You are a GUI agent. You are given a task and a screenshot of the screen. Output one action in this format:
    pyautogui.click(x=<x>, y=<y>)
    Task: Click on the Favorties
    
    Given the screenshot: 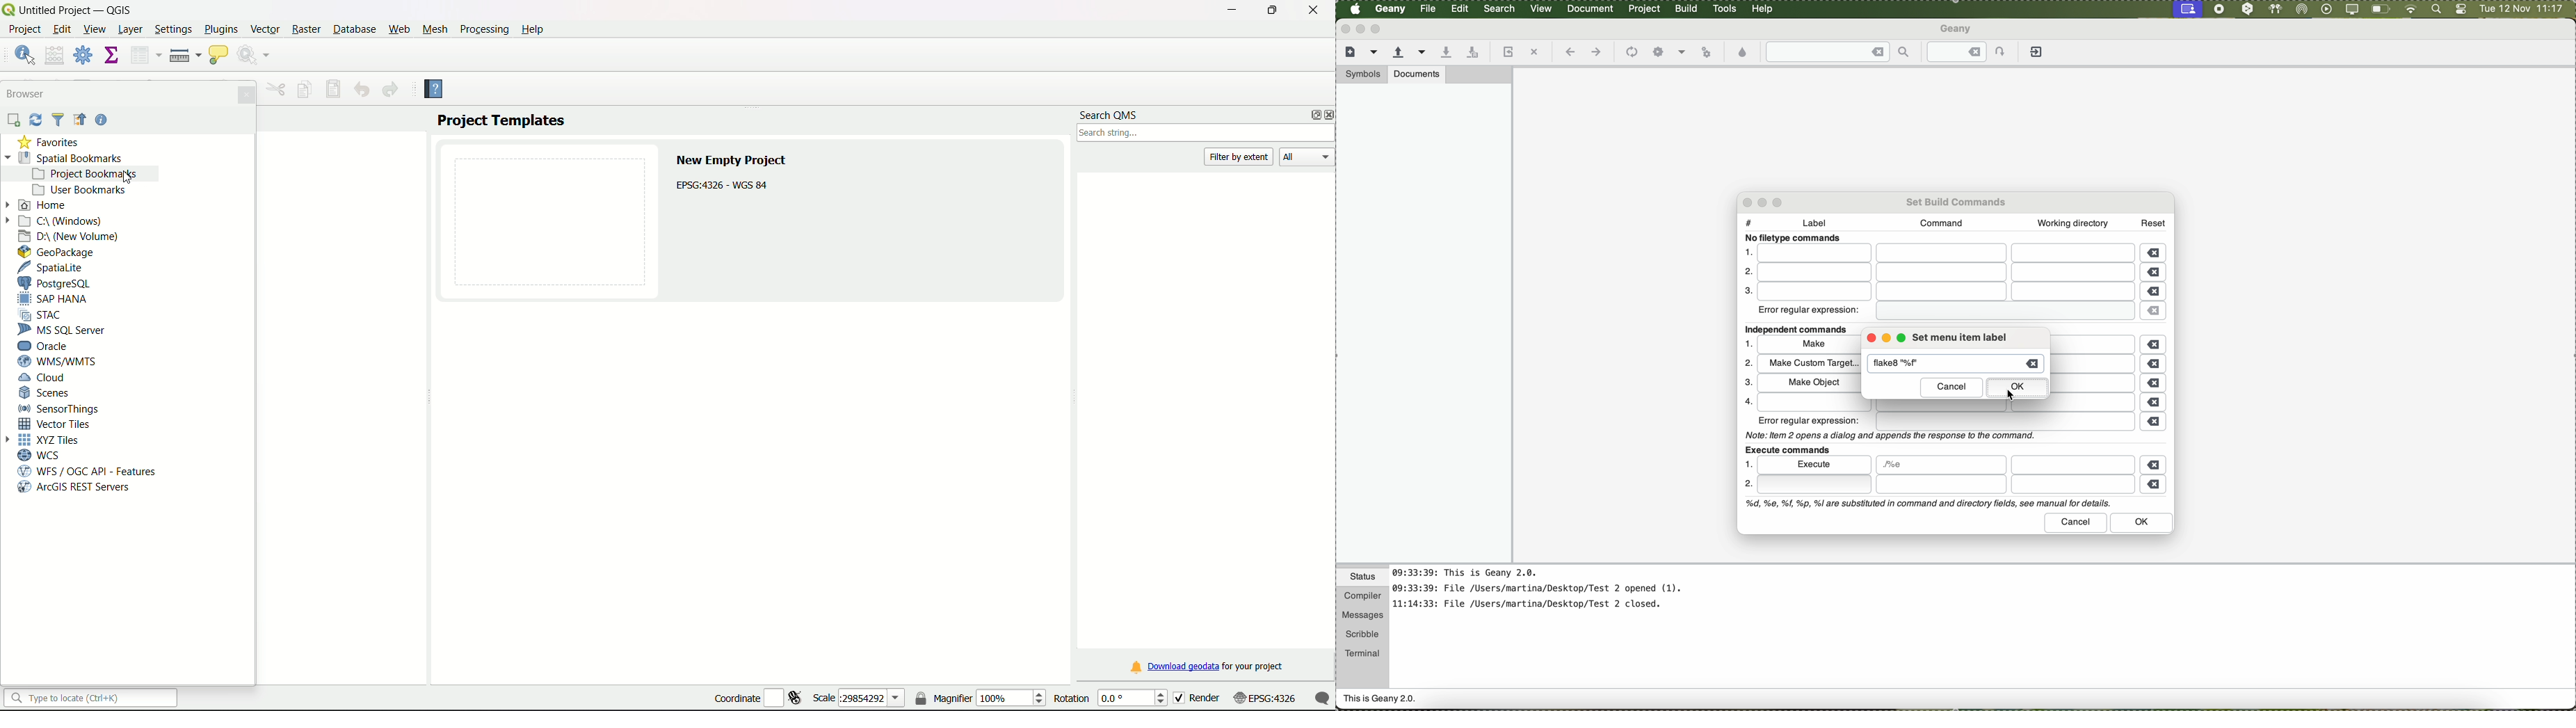 What is the action you would take?
    pyautogui.click(x=49, y=142)
    